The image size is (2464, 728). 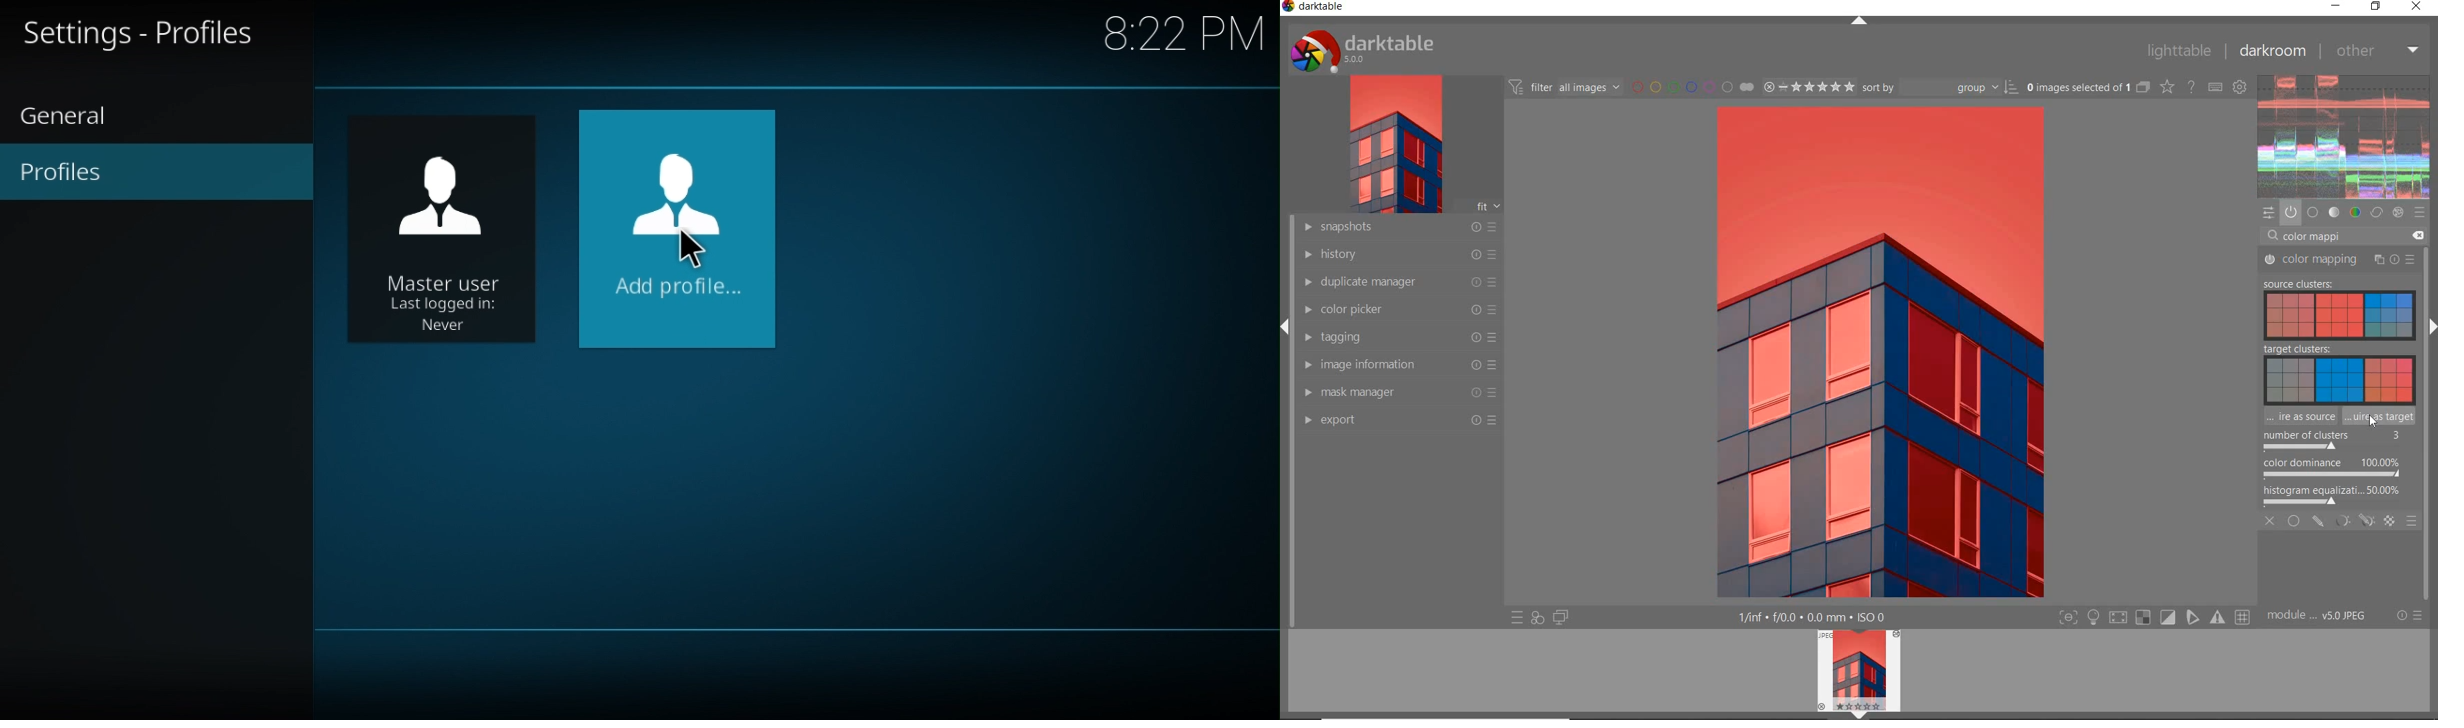 I want to click on TARGET CLUSTERS, so click(x=2337, y=372).